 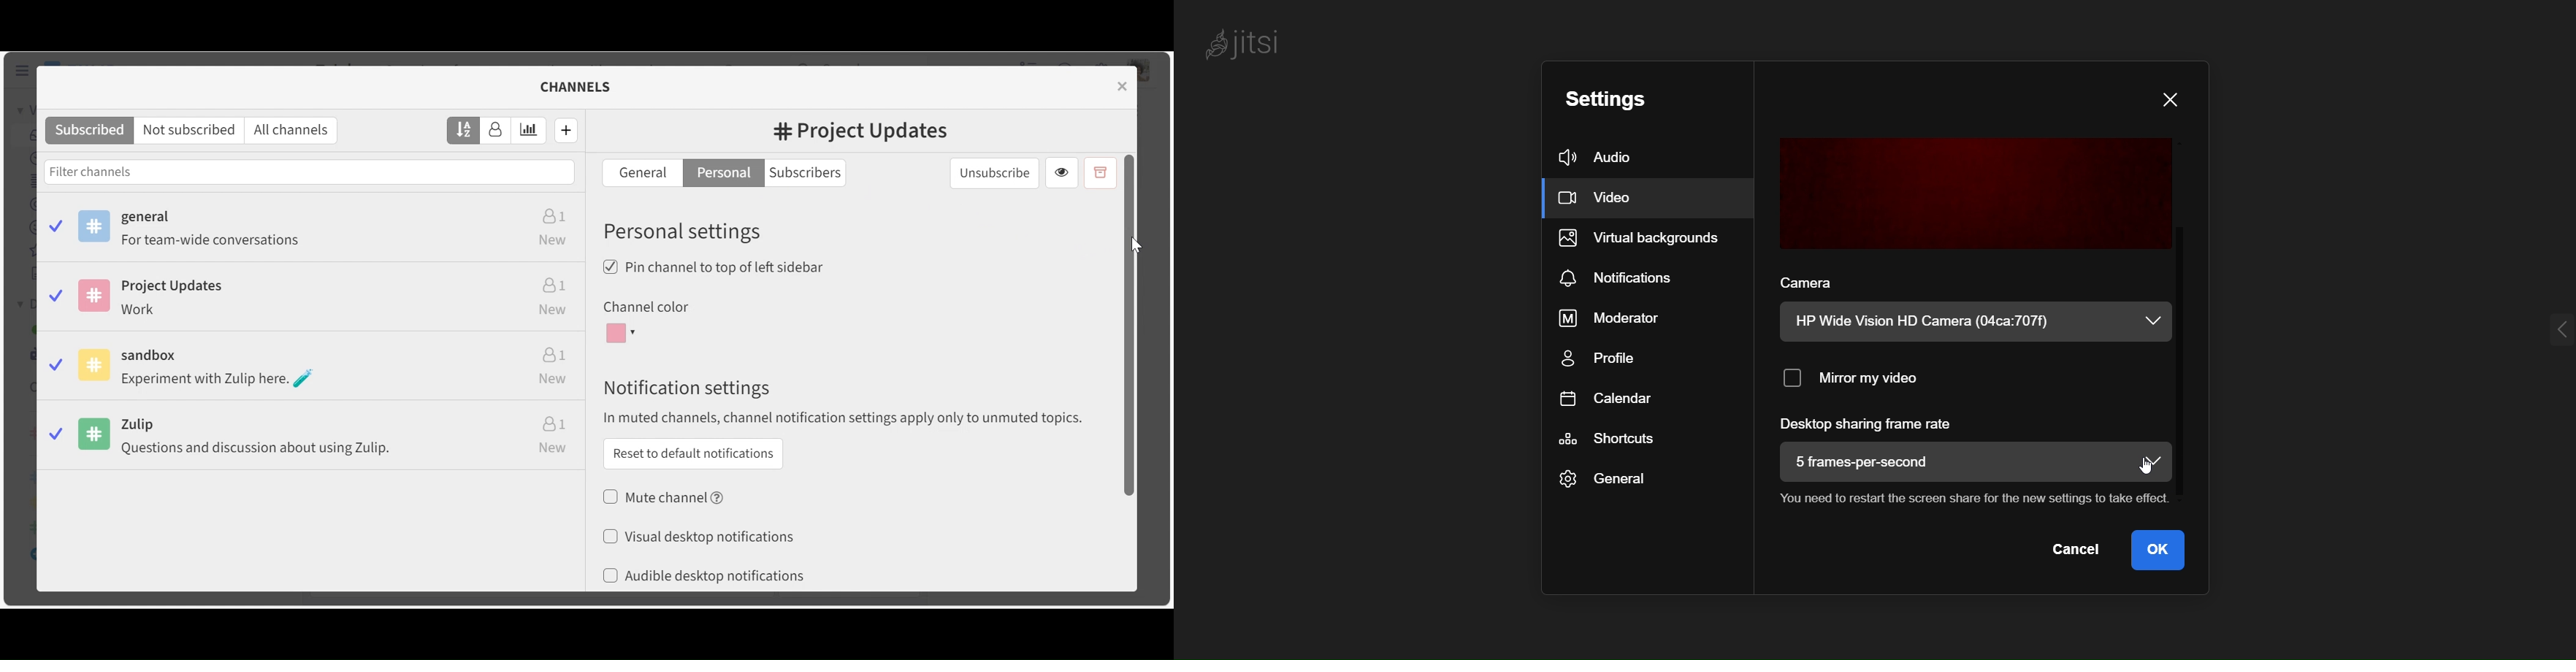 What do you see at coordinates (699, 536) in the screenshot?
I see `(un)select desktop notifications` at bounding box center [699, 536].